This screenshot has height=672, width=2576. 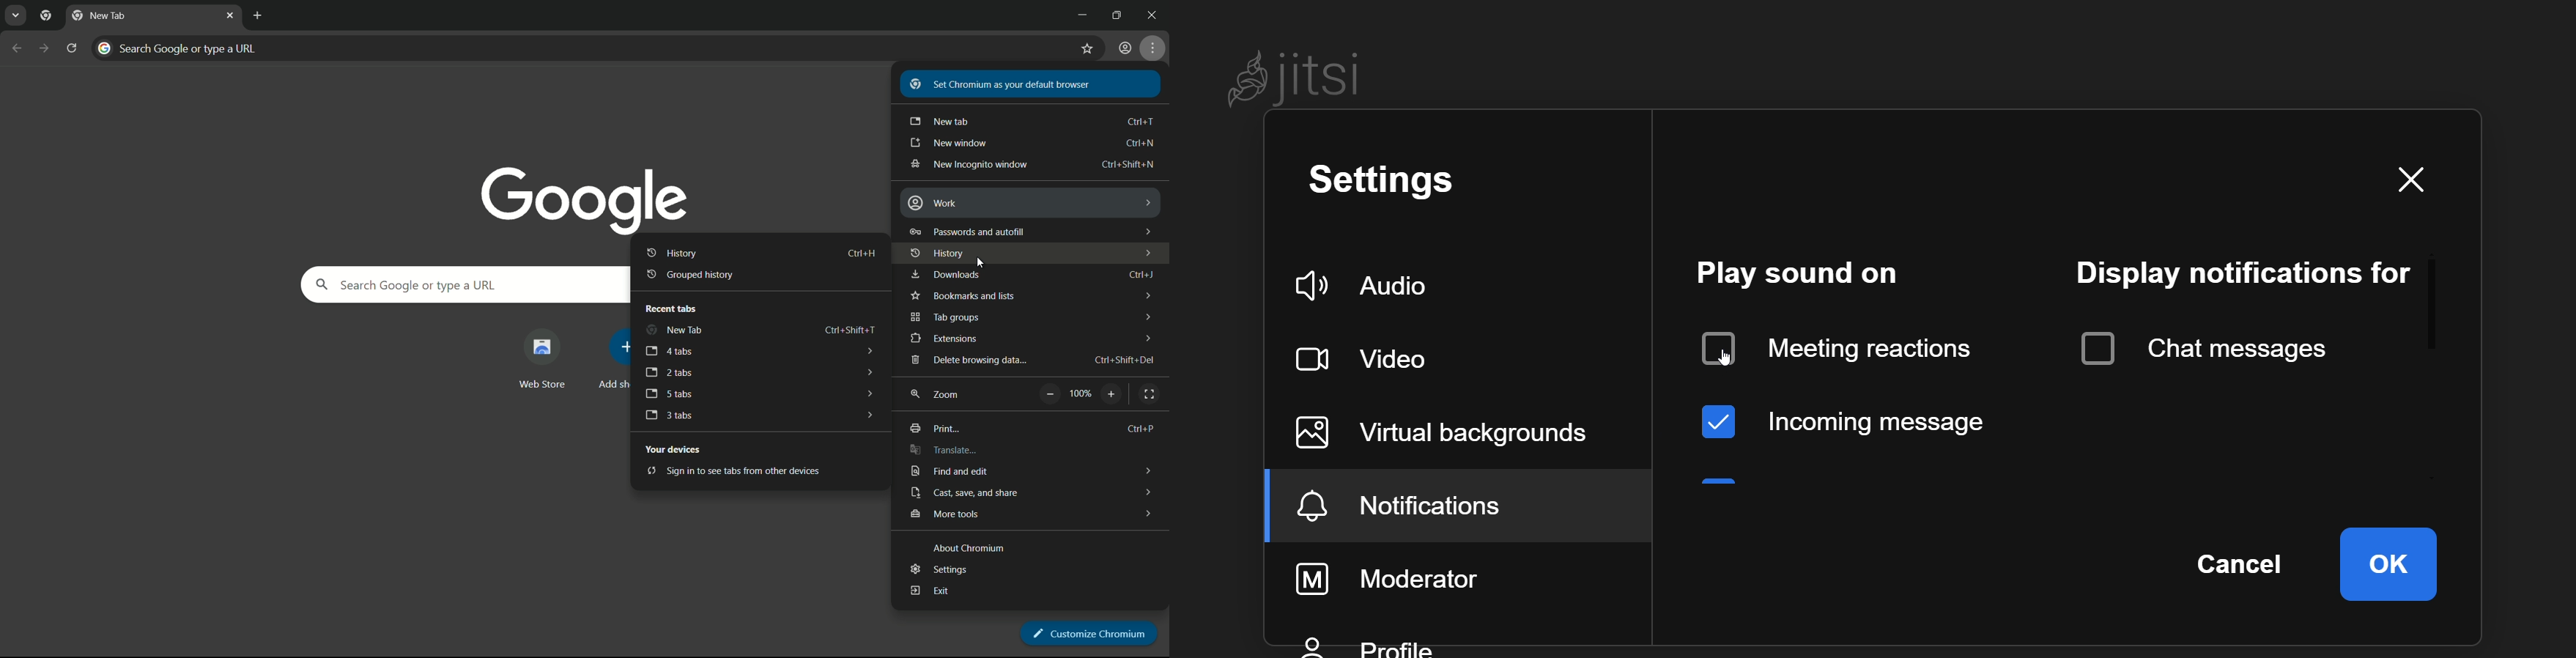 What do you see at coordinates (938, 568) in the screenshot?
I see `settings` at bounding box center [938, 568].